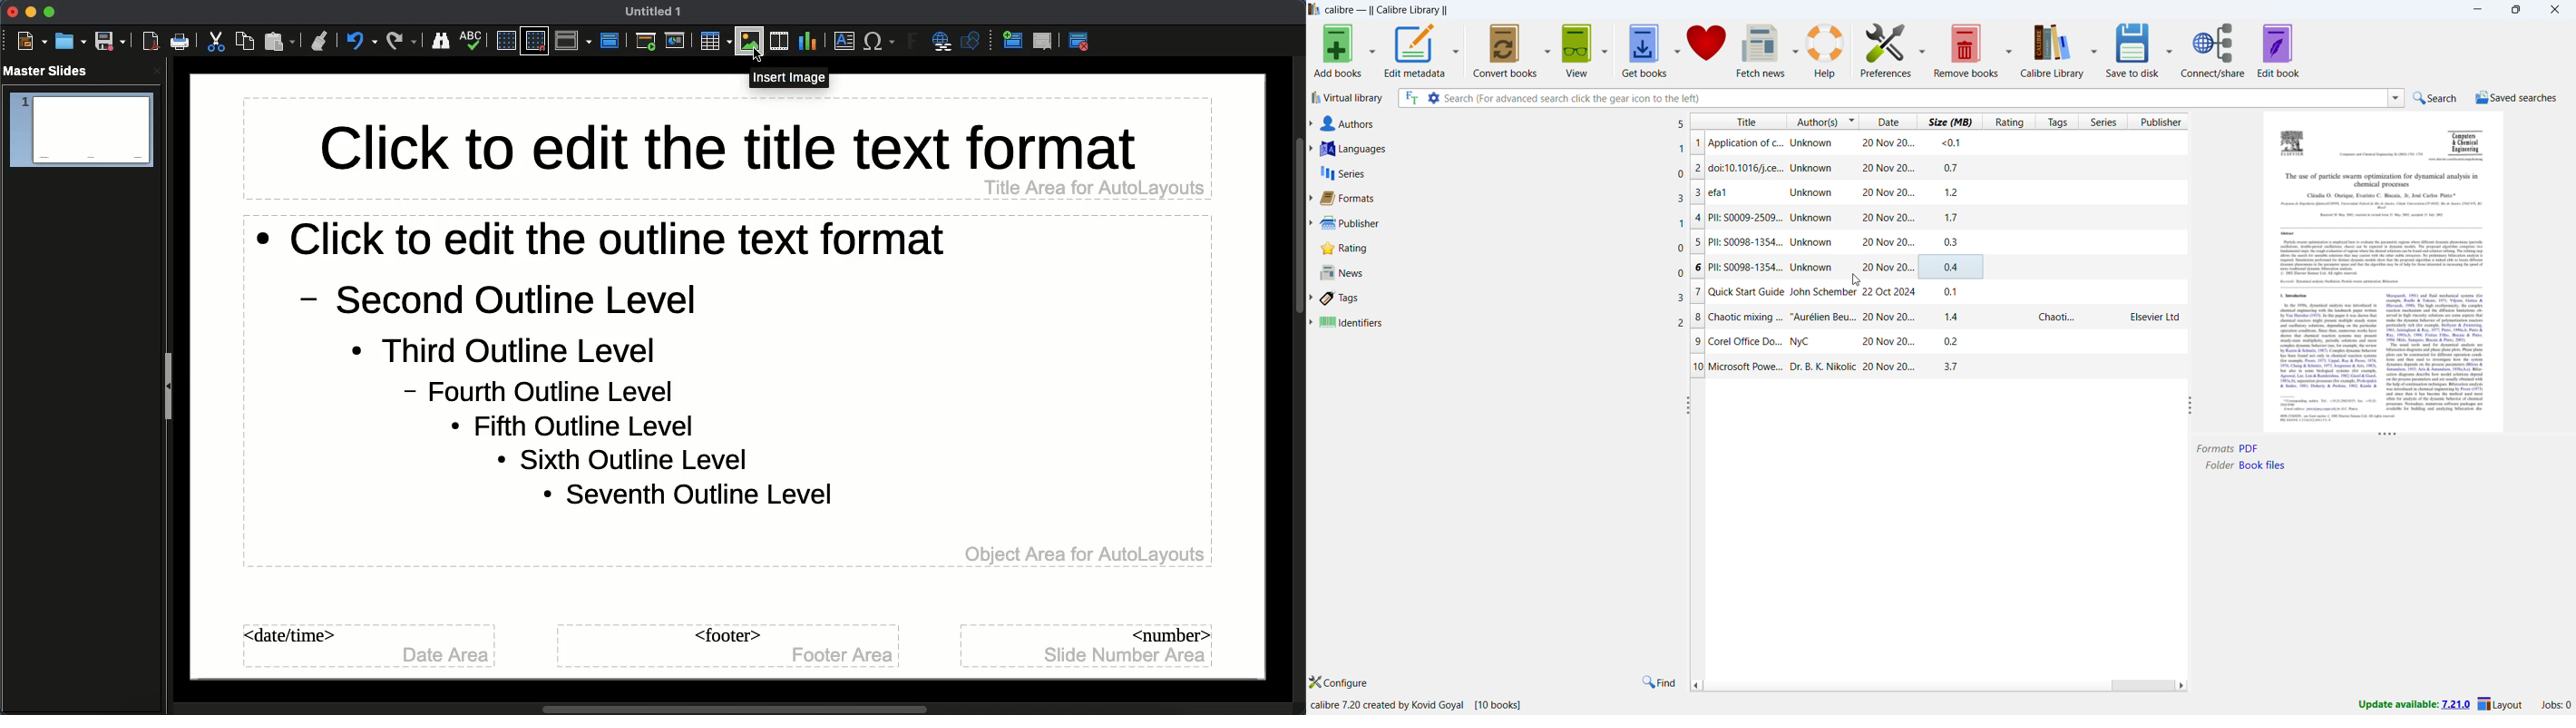 The width and height of the screenshot is (2576, 728). Describe the element at coordinates (2102, 121) in the screenshot. I see `sort by series` at that location.